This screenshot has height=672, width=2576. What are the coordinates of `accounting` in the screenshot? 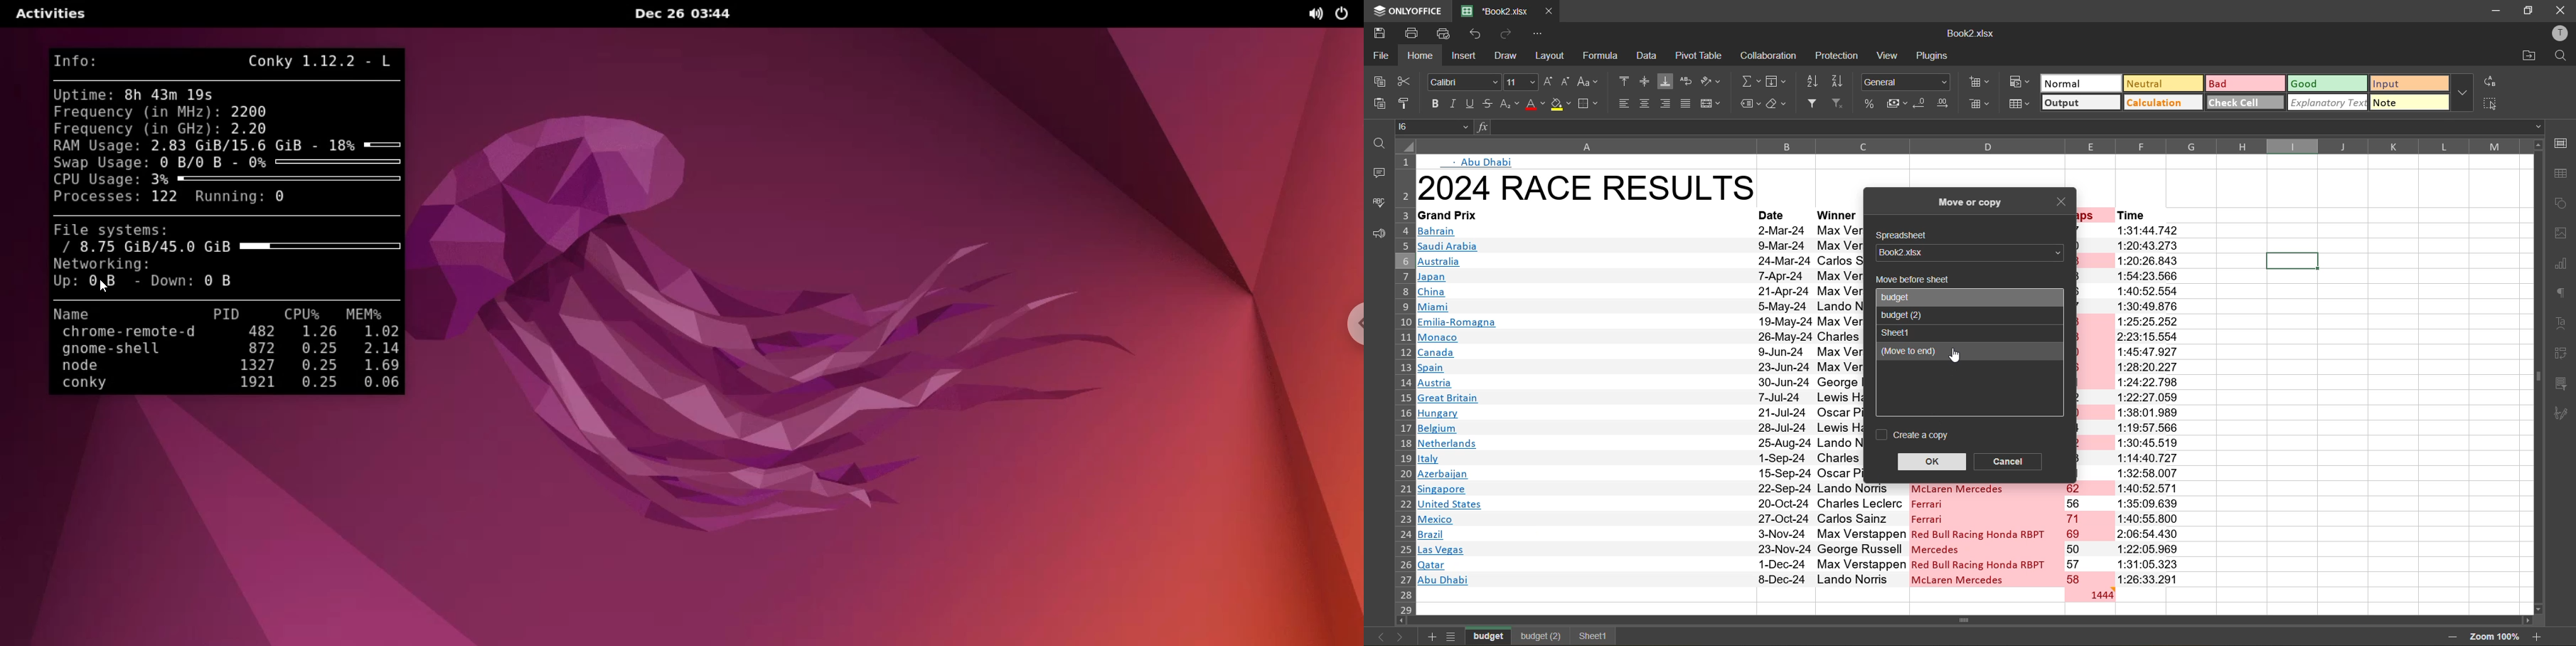 It's located at (1898, 104).